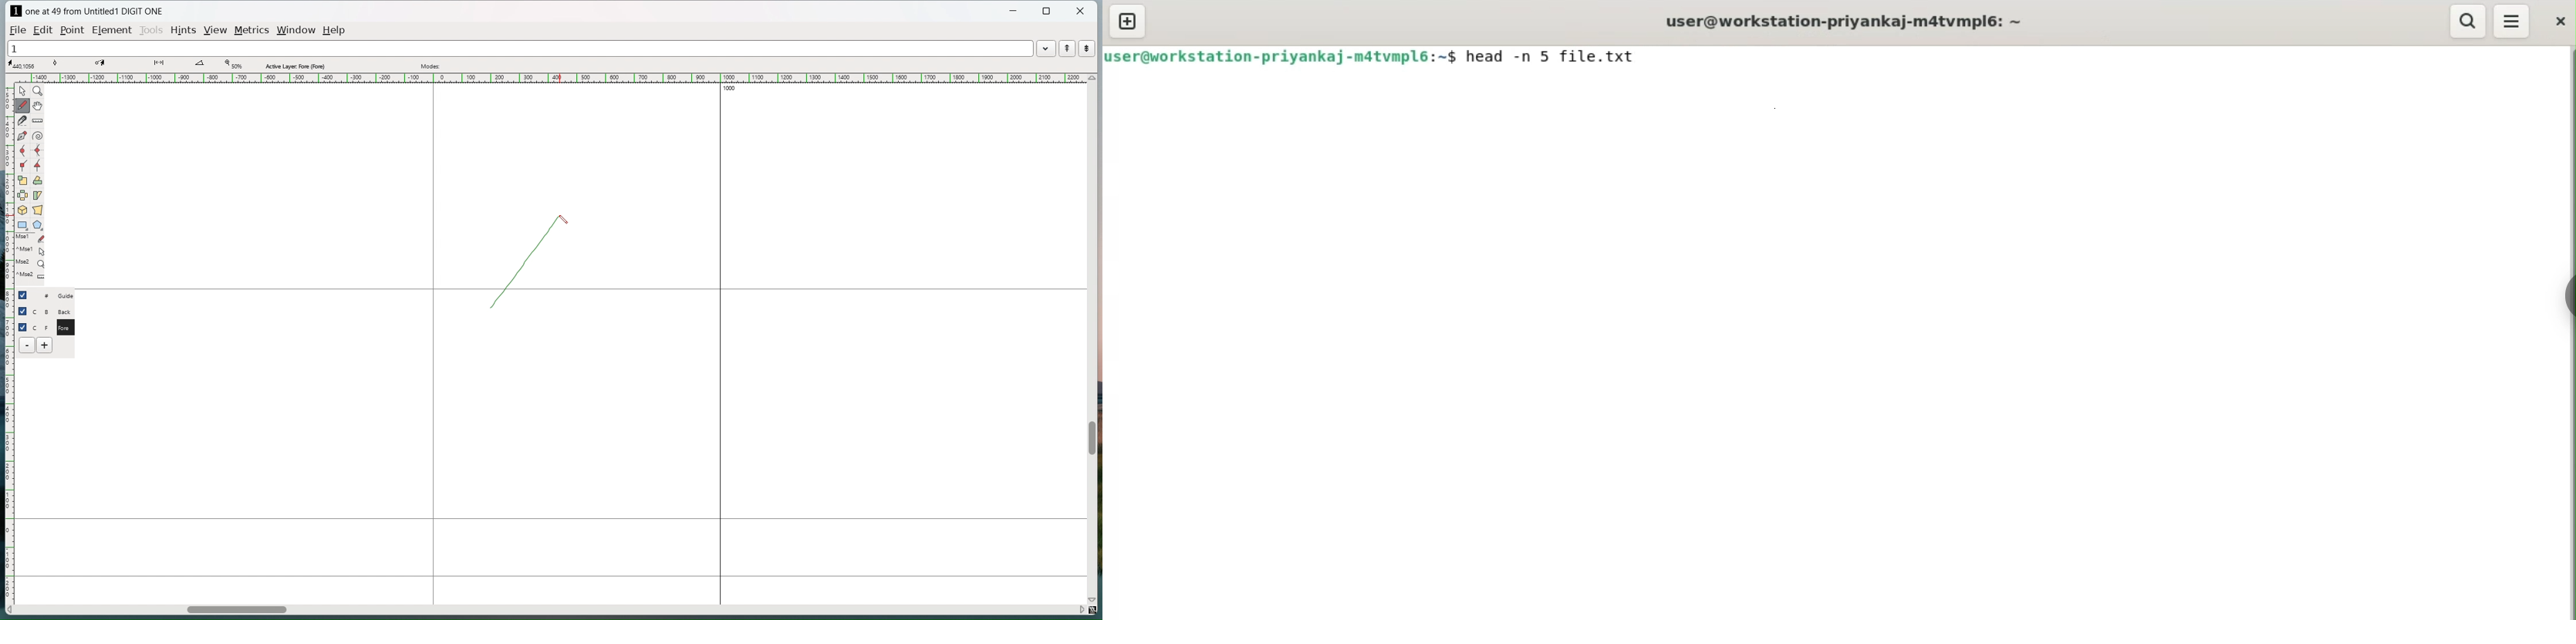 Image resolution: width=2576 pixels, height=644 pixels. Describe the element at coordinates (38, 224) in the screenshot. I see `polygon/star` at that location.